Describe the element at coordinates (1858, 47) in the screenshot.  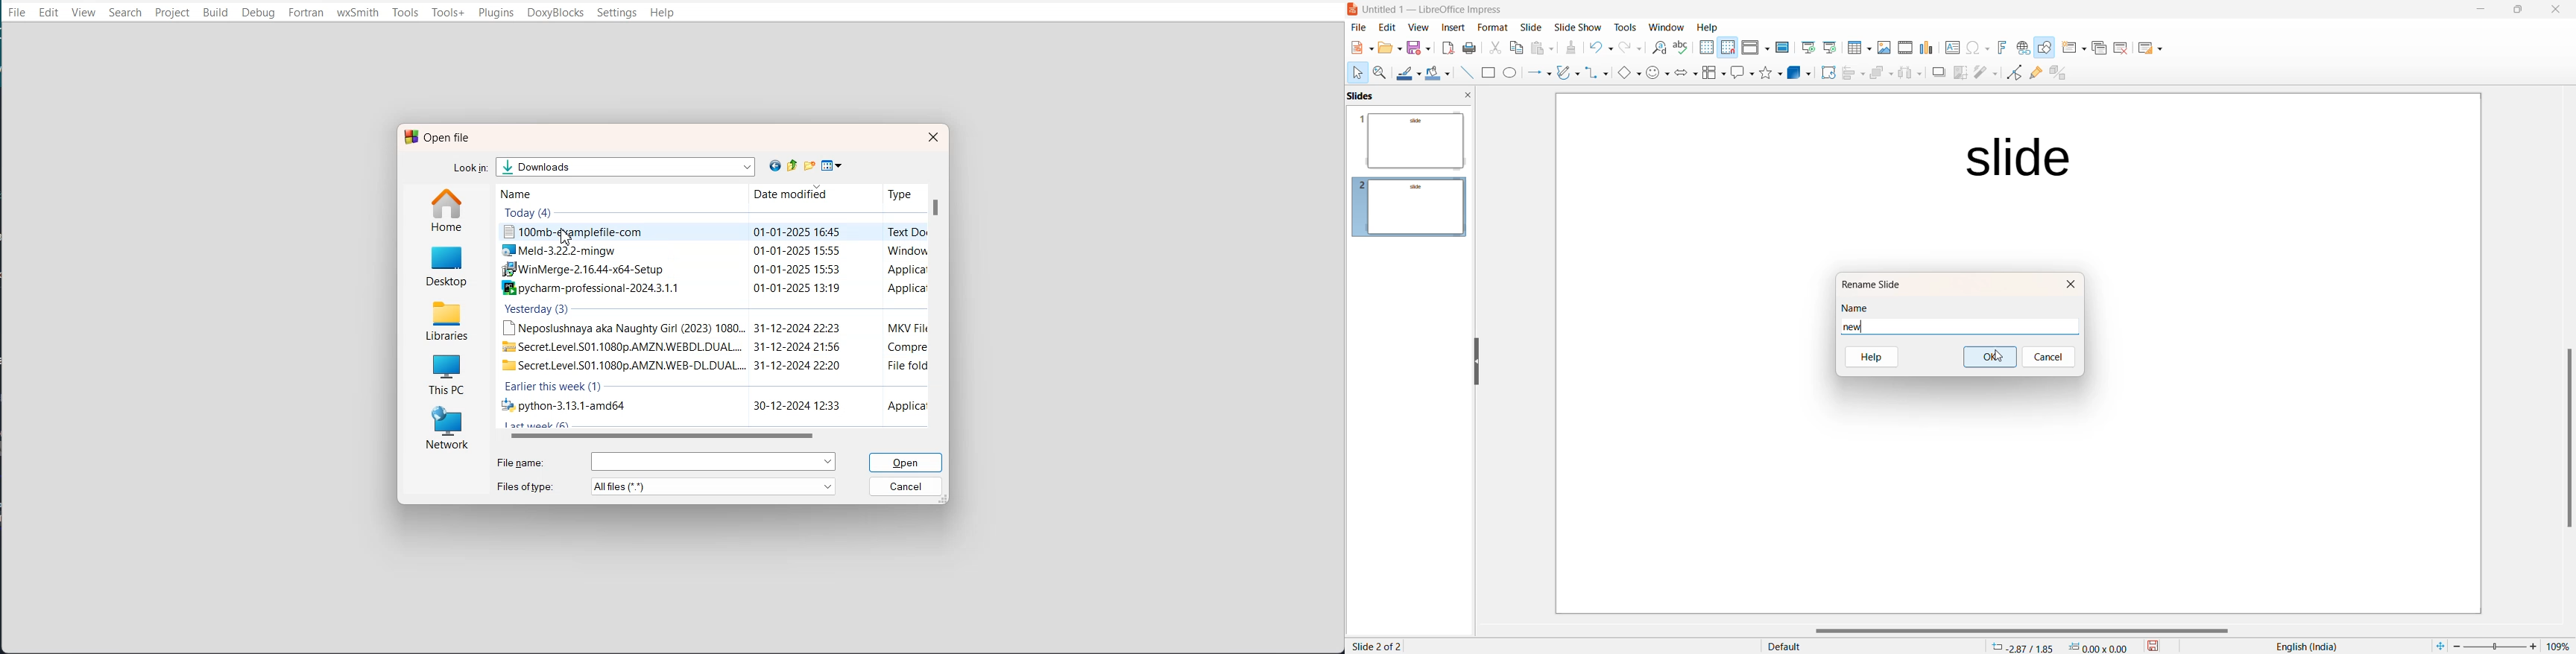
I see `Insert table` at that location.